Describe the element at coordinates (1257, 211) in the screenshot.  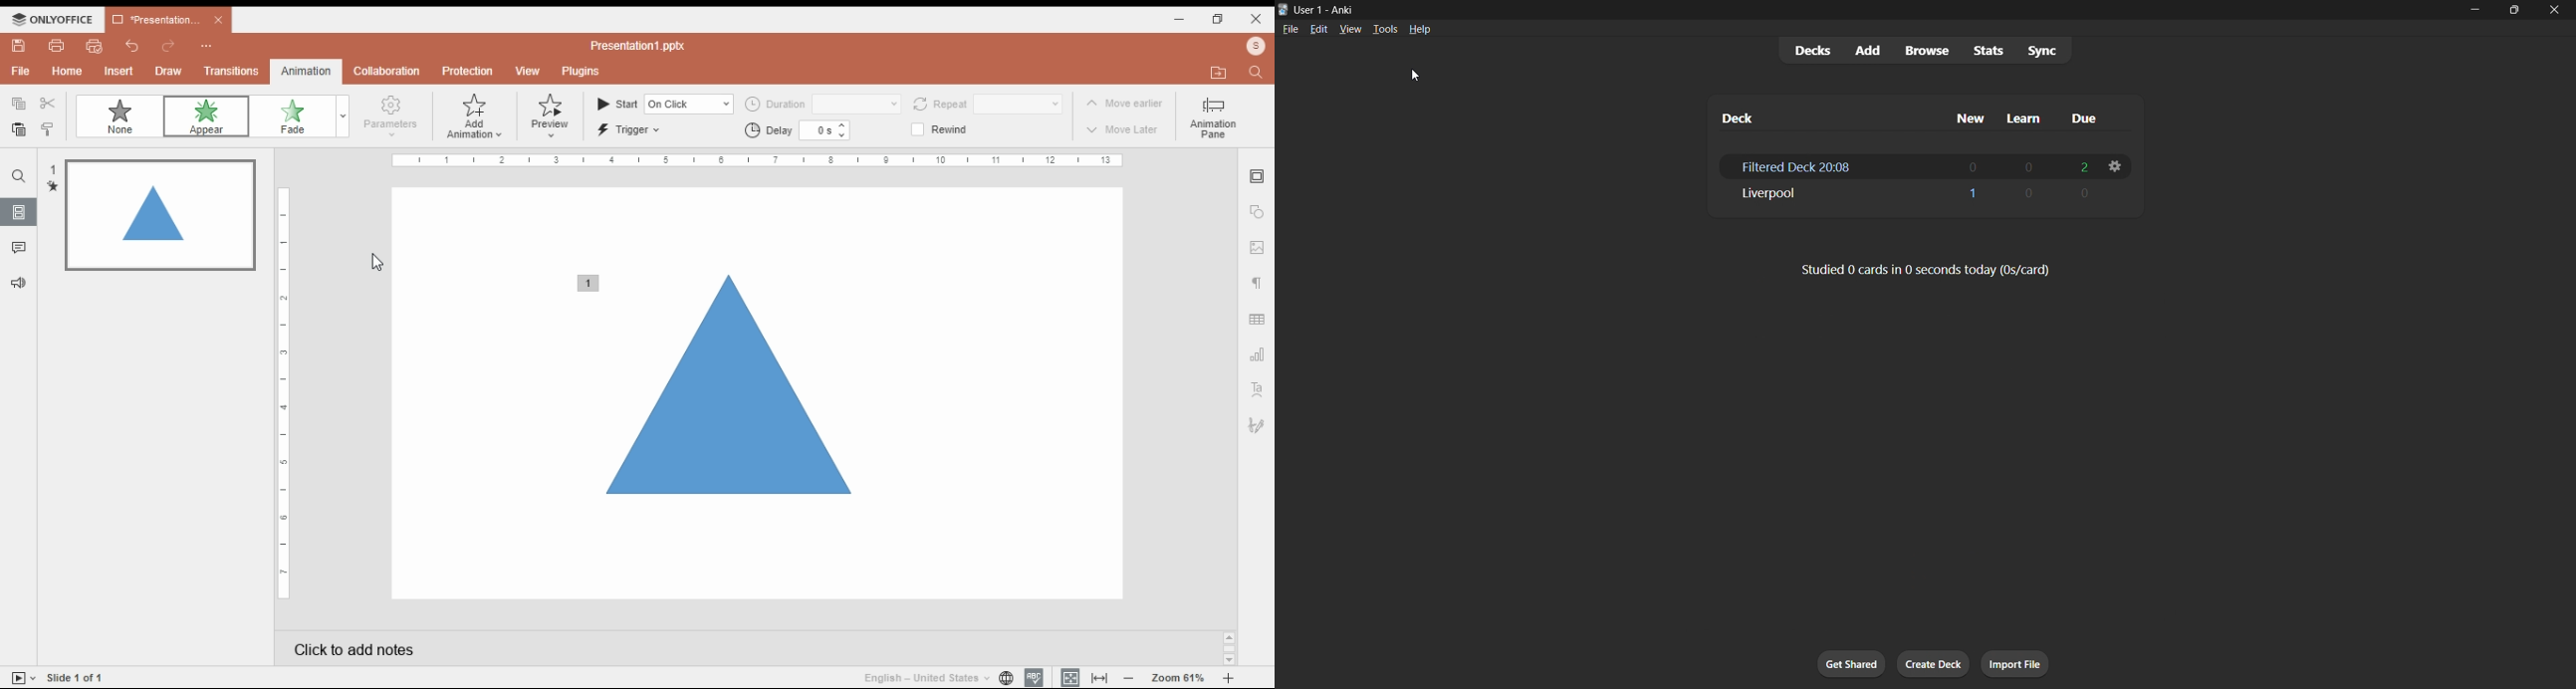
I see `shape setting` at that location.